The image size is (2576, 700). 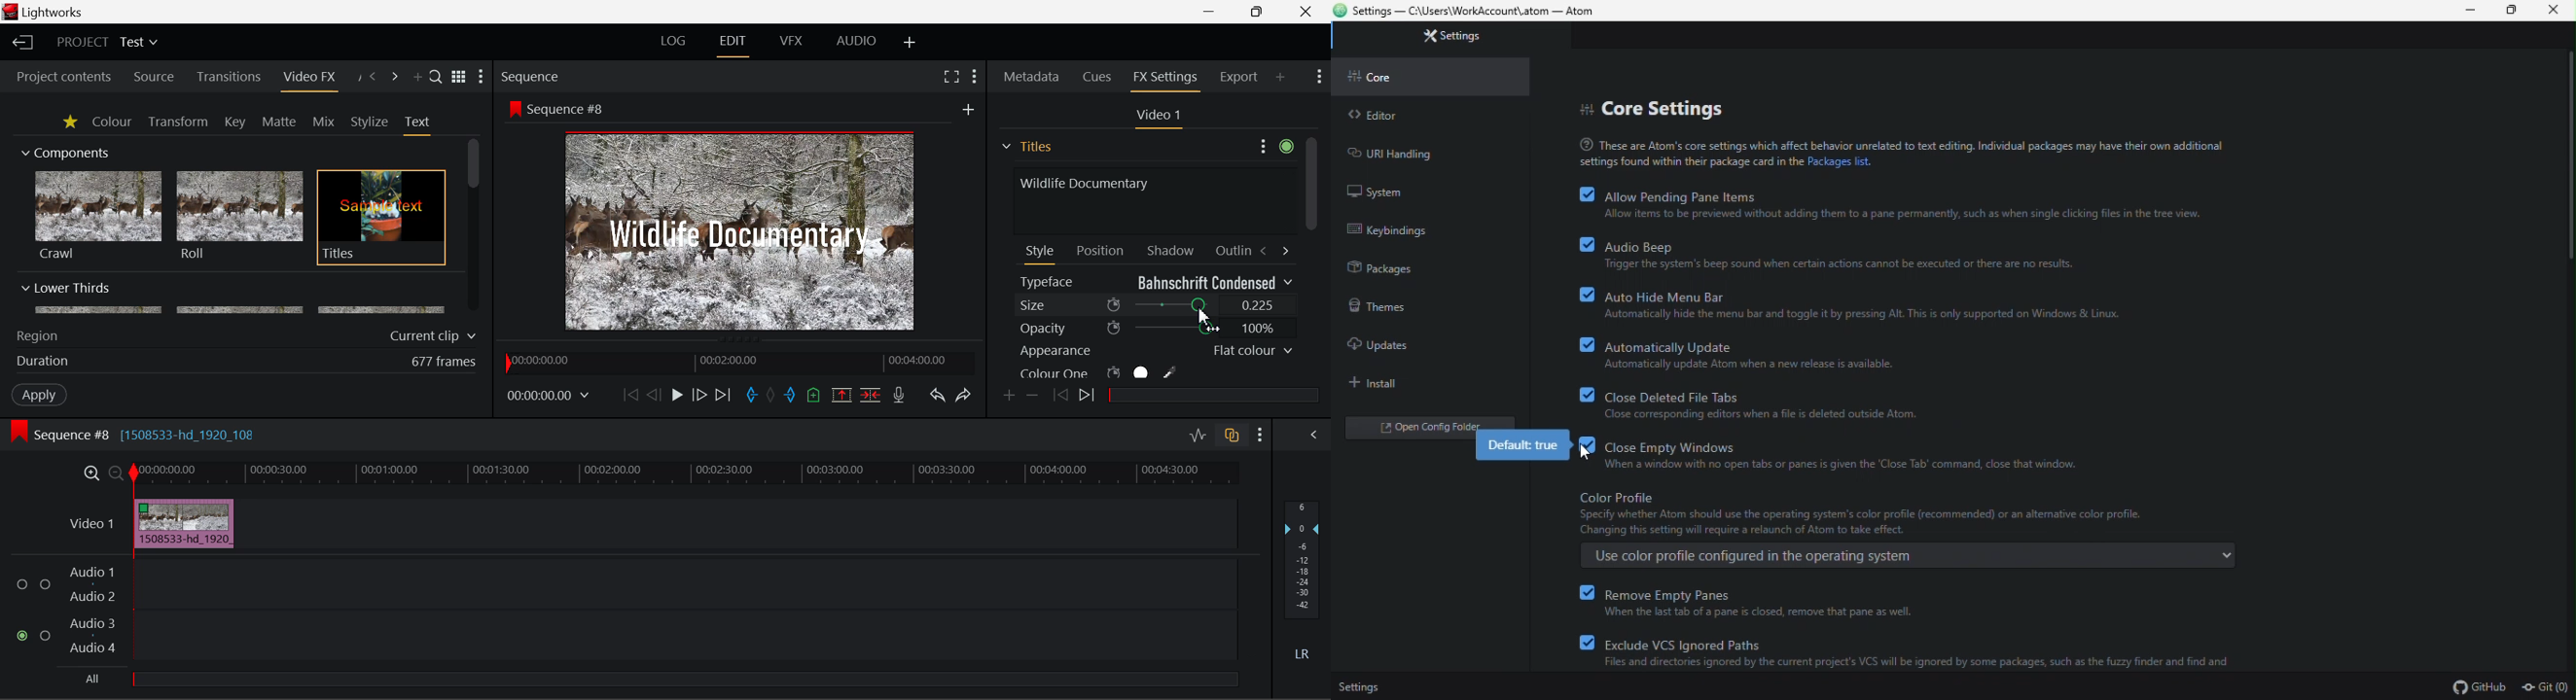 What do you see at coordinates (239, 216) in the screenshot?
I see `Roll` at bounding box center [239, 216].